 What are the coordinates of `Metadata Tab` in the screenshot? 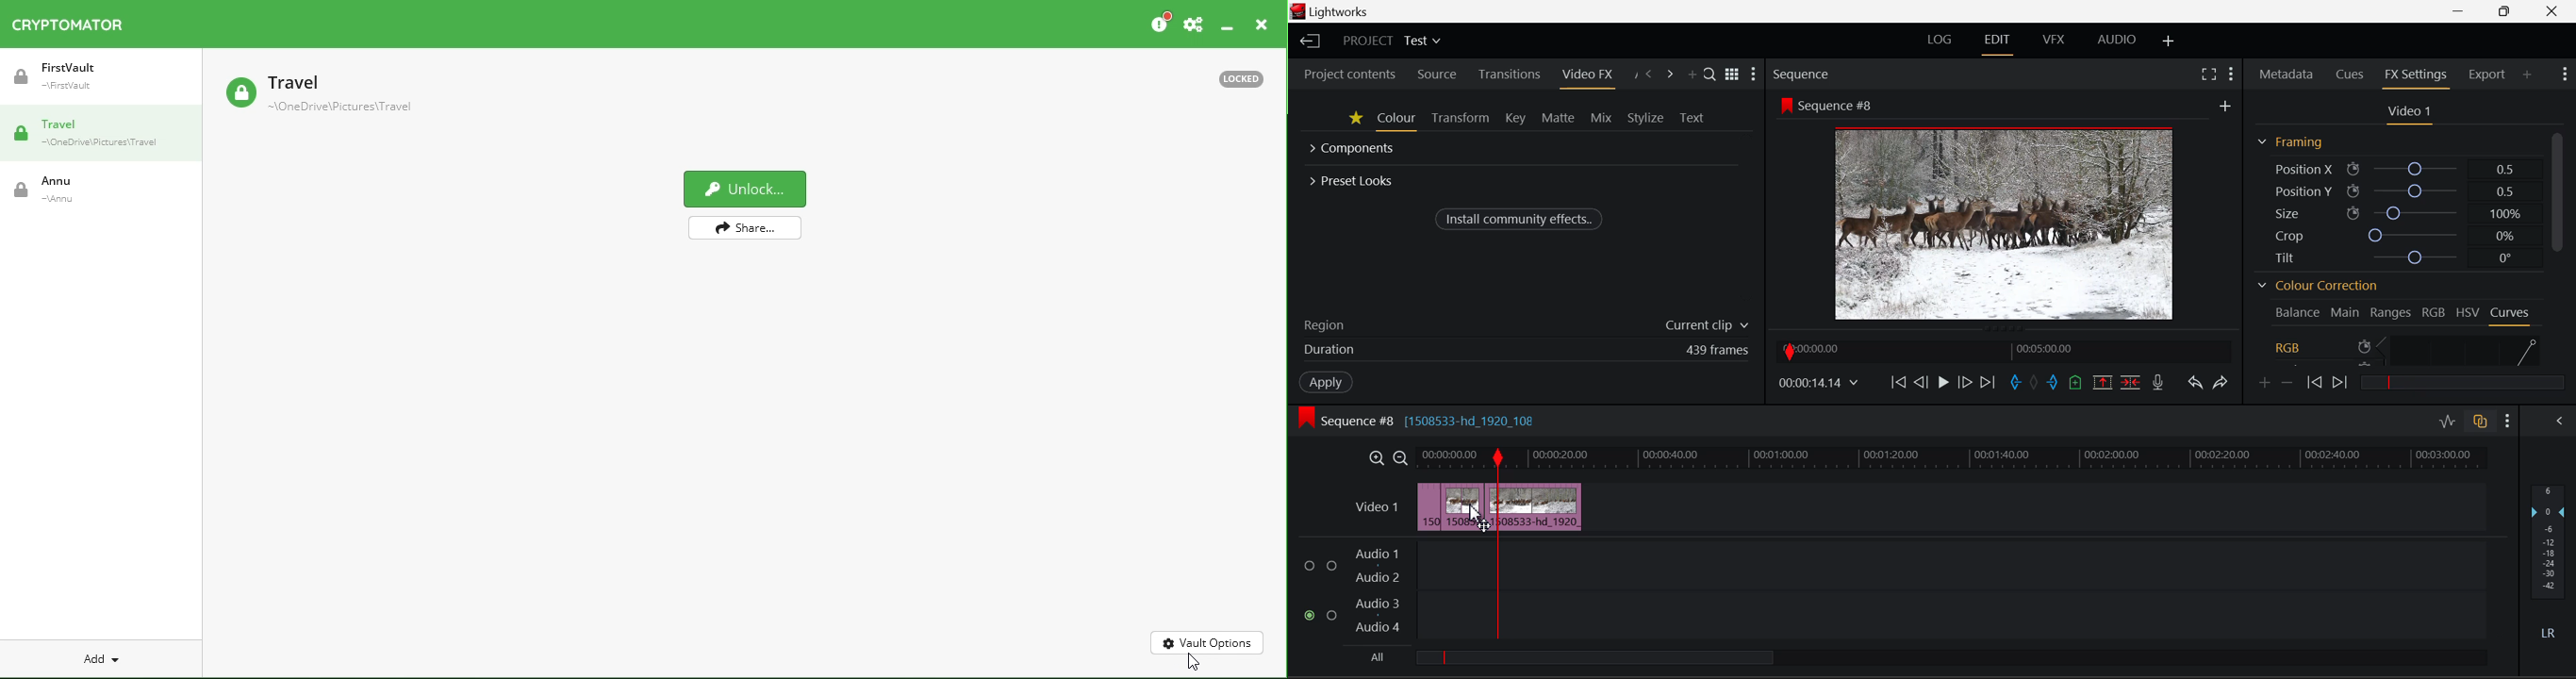 It's located at (2286, 76).